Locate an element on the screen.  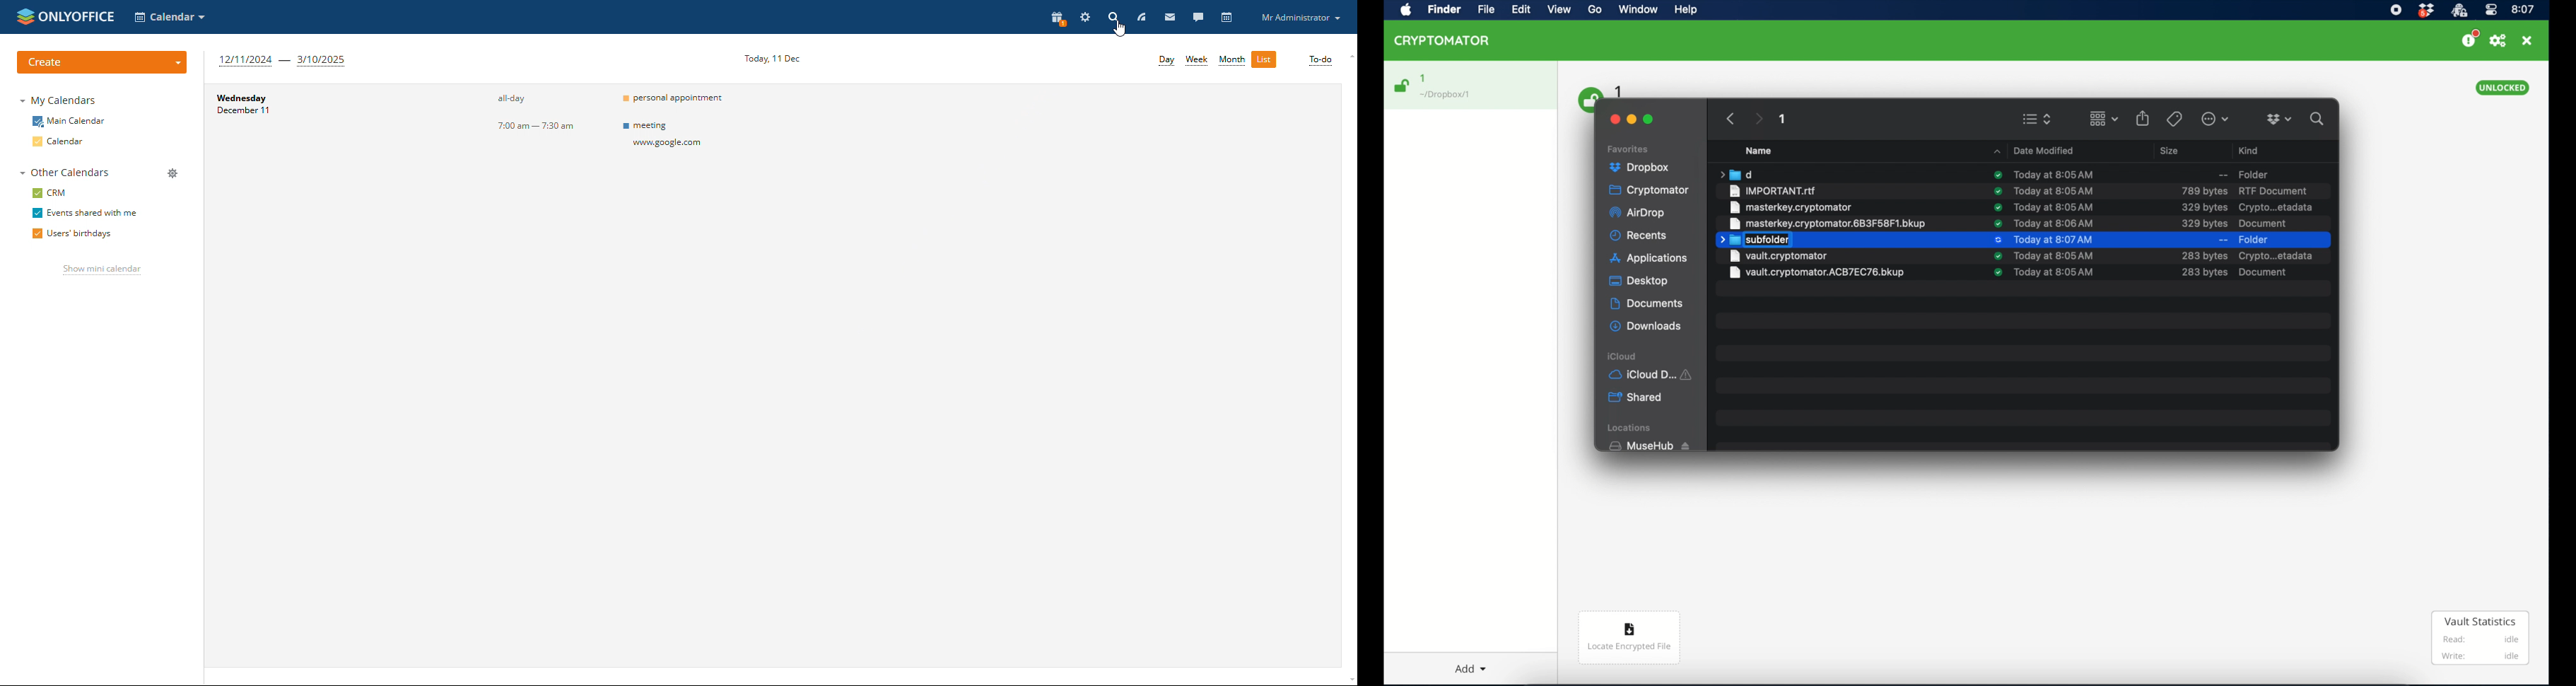
airdrop is located at coordinates (1639, 214).